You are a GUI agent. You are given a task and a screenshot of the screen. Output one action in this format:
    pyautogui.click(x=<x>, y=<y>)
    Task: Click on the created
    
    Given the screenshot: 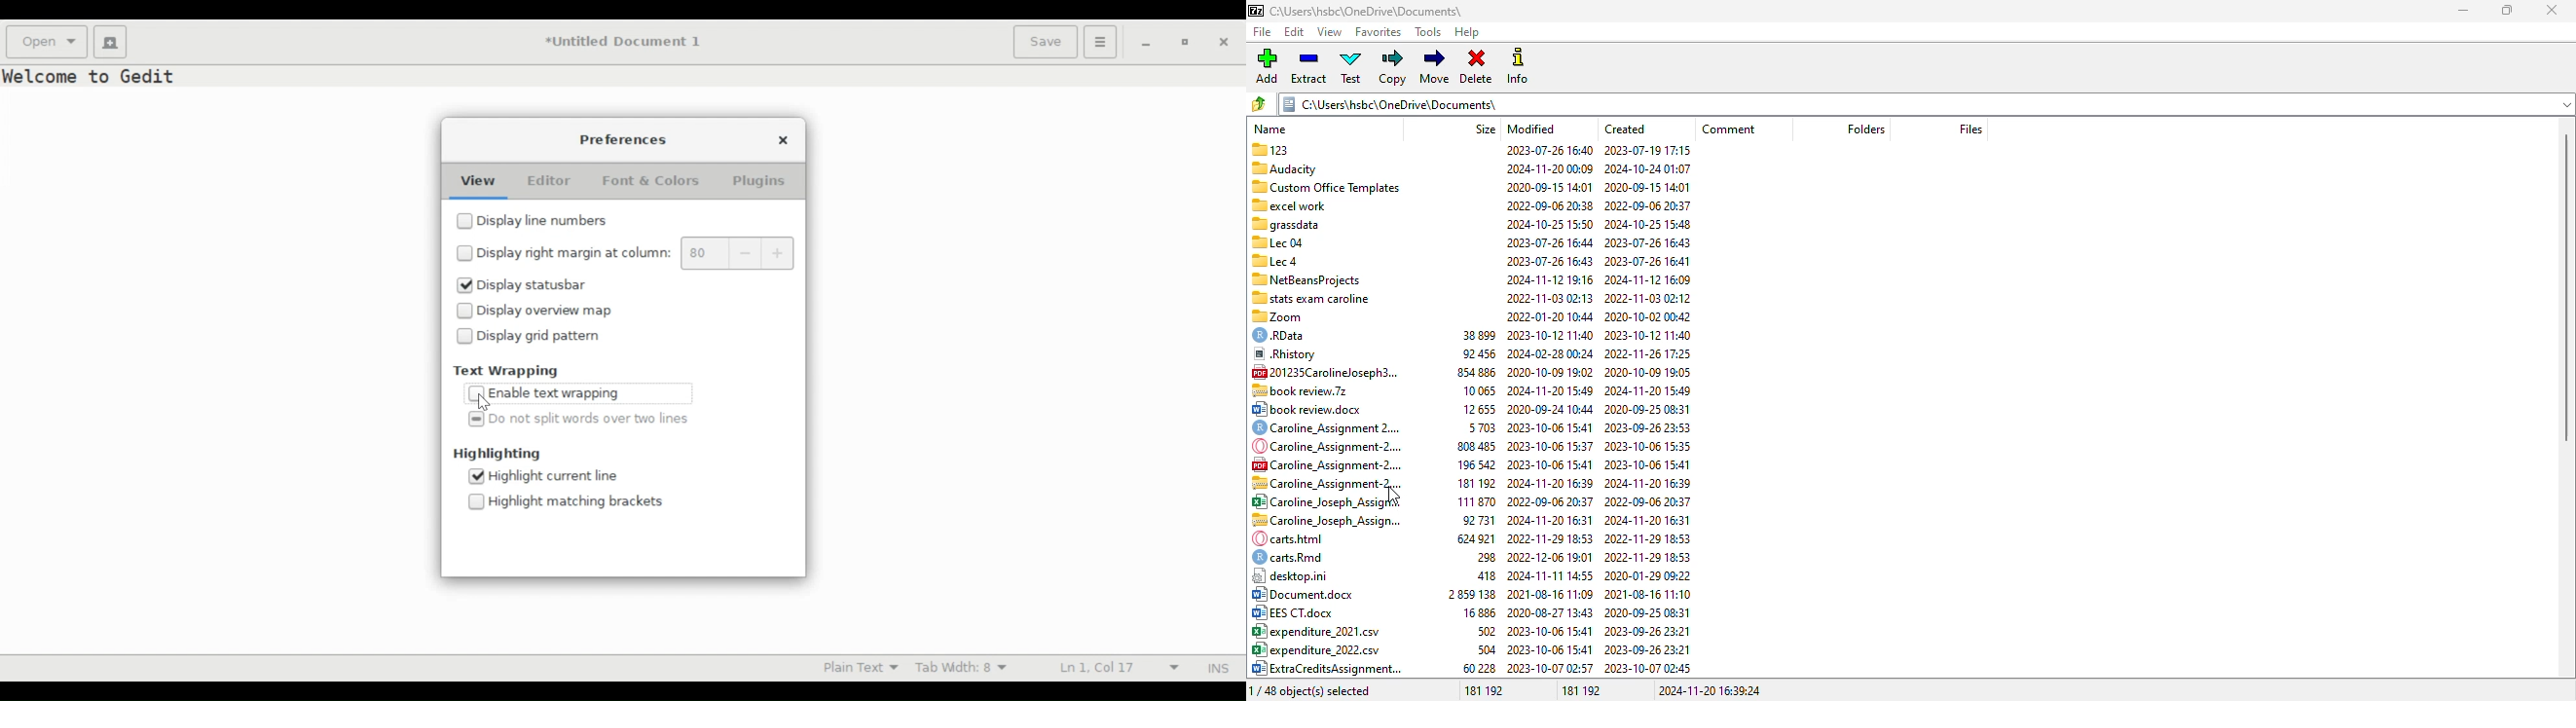 What is the action you would take?
    pyautogui.click(x=1626, y=129)
    